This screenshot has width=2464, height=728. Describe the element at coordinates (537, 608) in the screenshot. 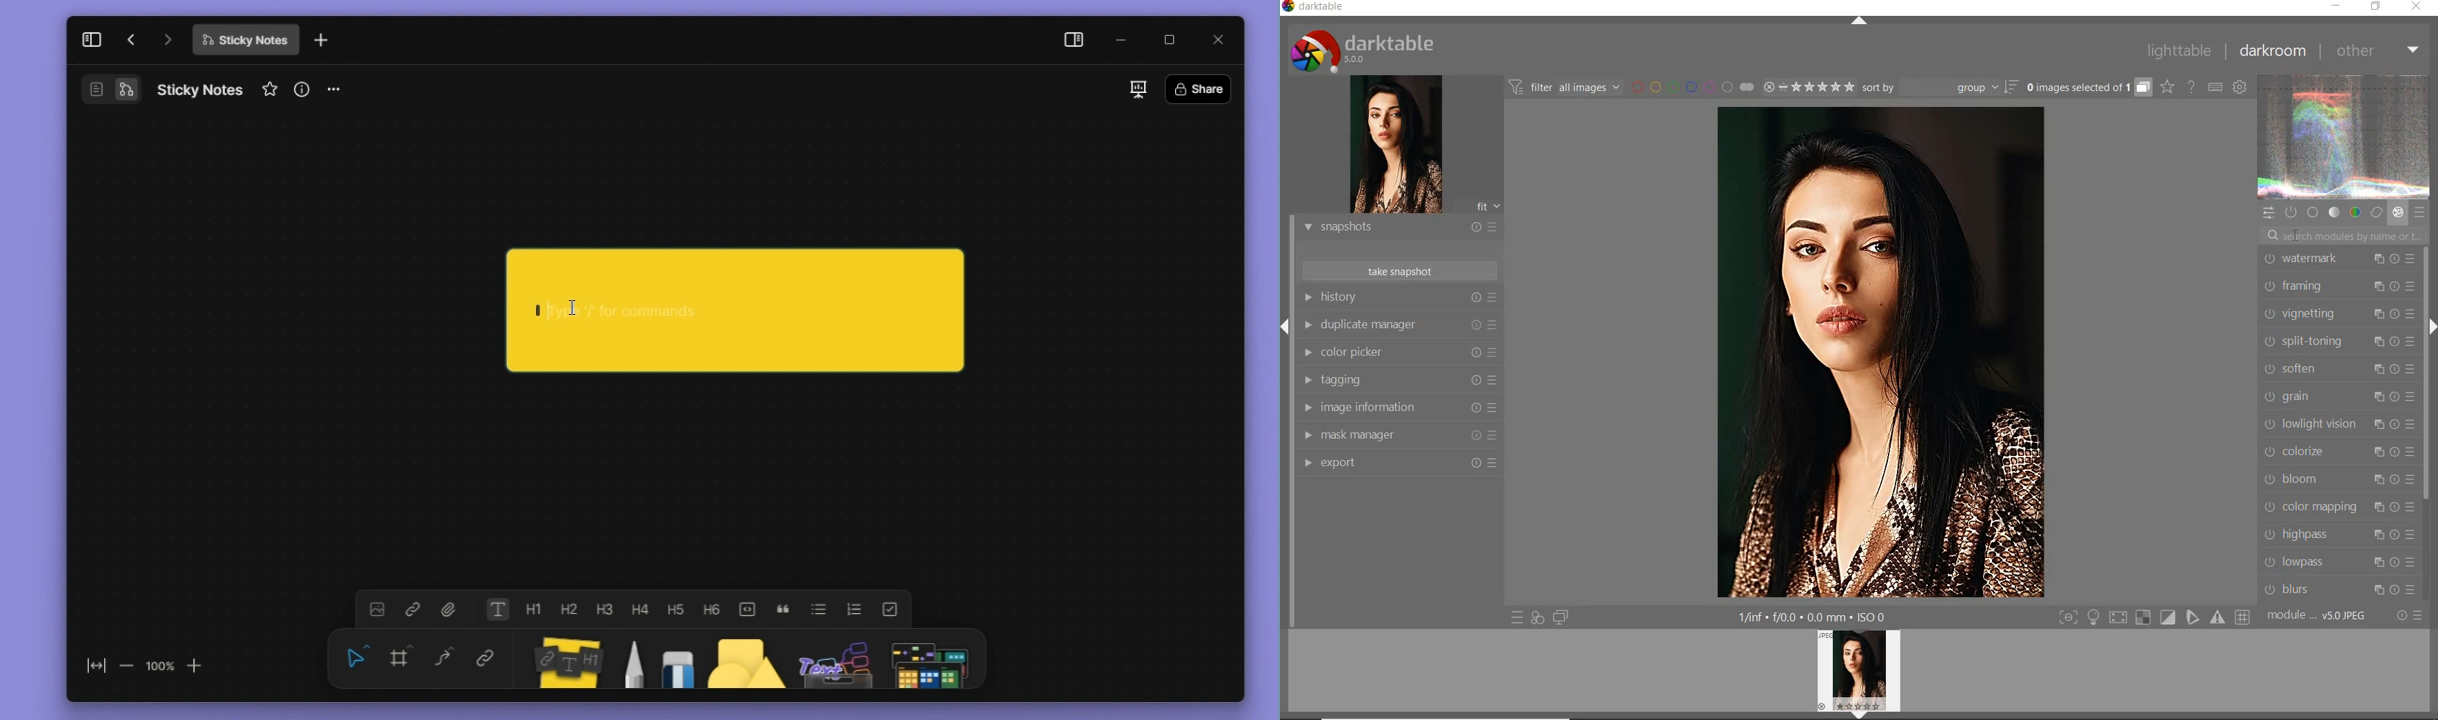

I see `heading` at that location.